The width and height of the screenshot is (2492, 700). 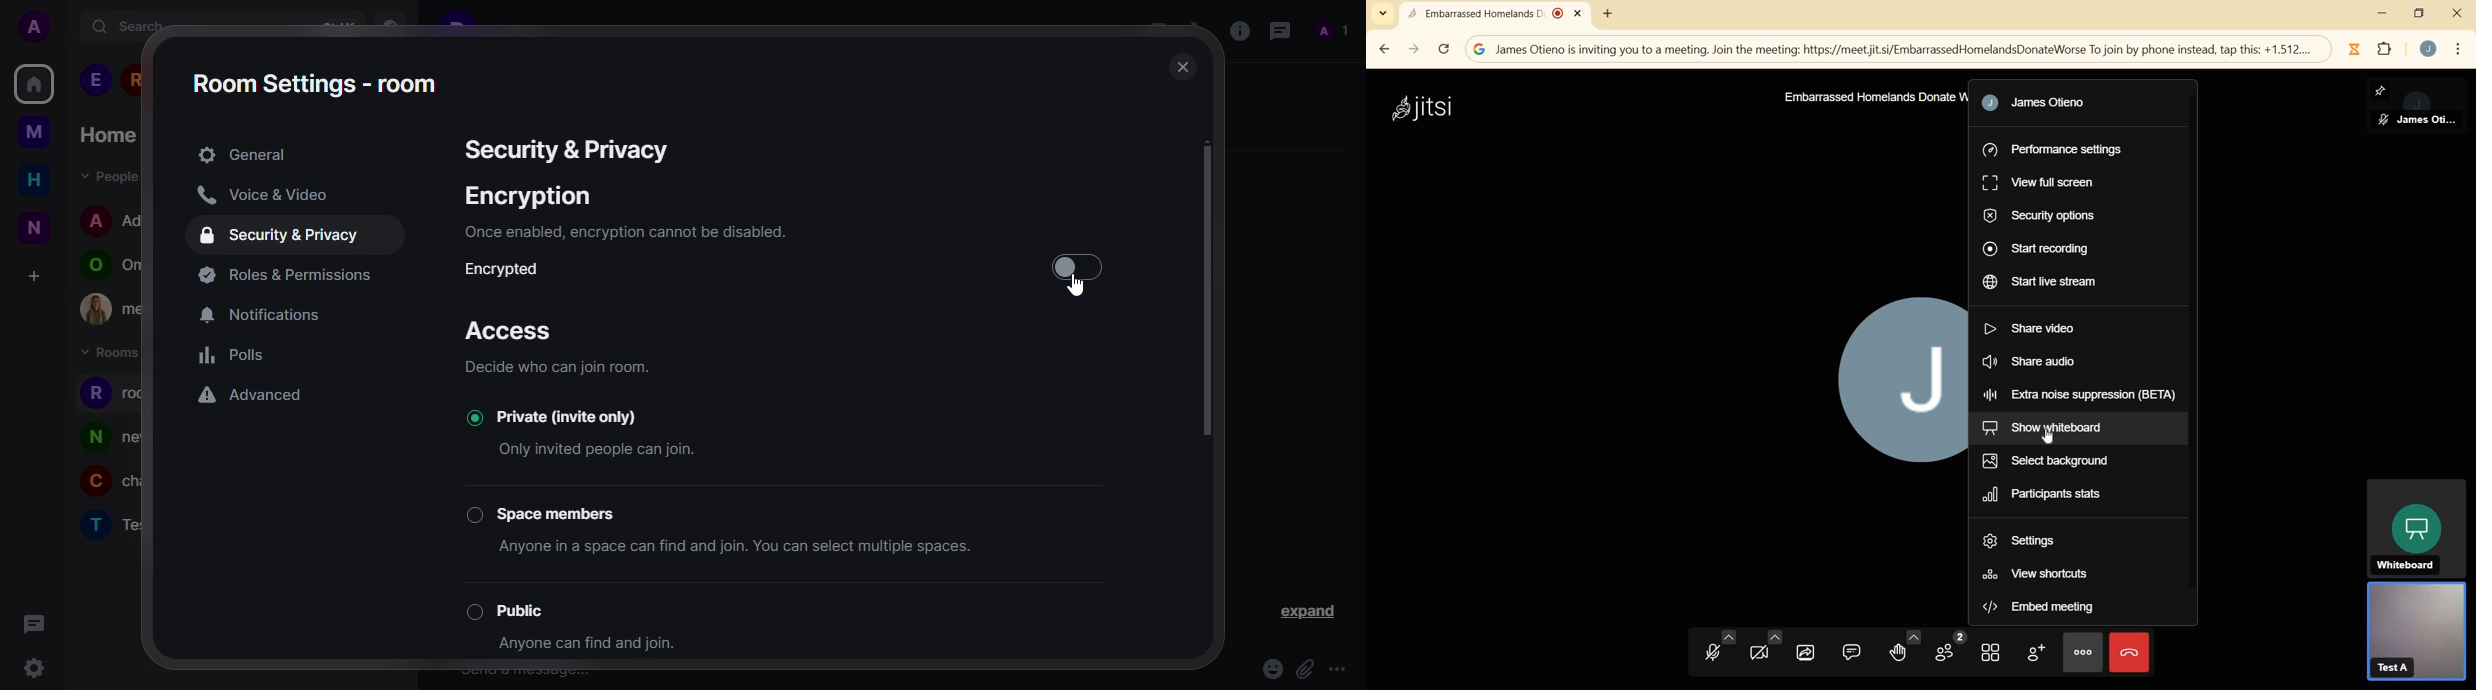 What do you see at coordinates (92, 484) in the screenshot?
I see `profile` at bounding box center [92, 484].